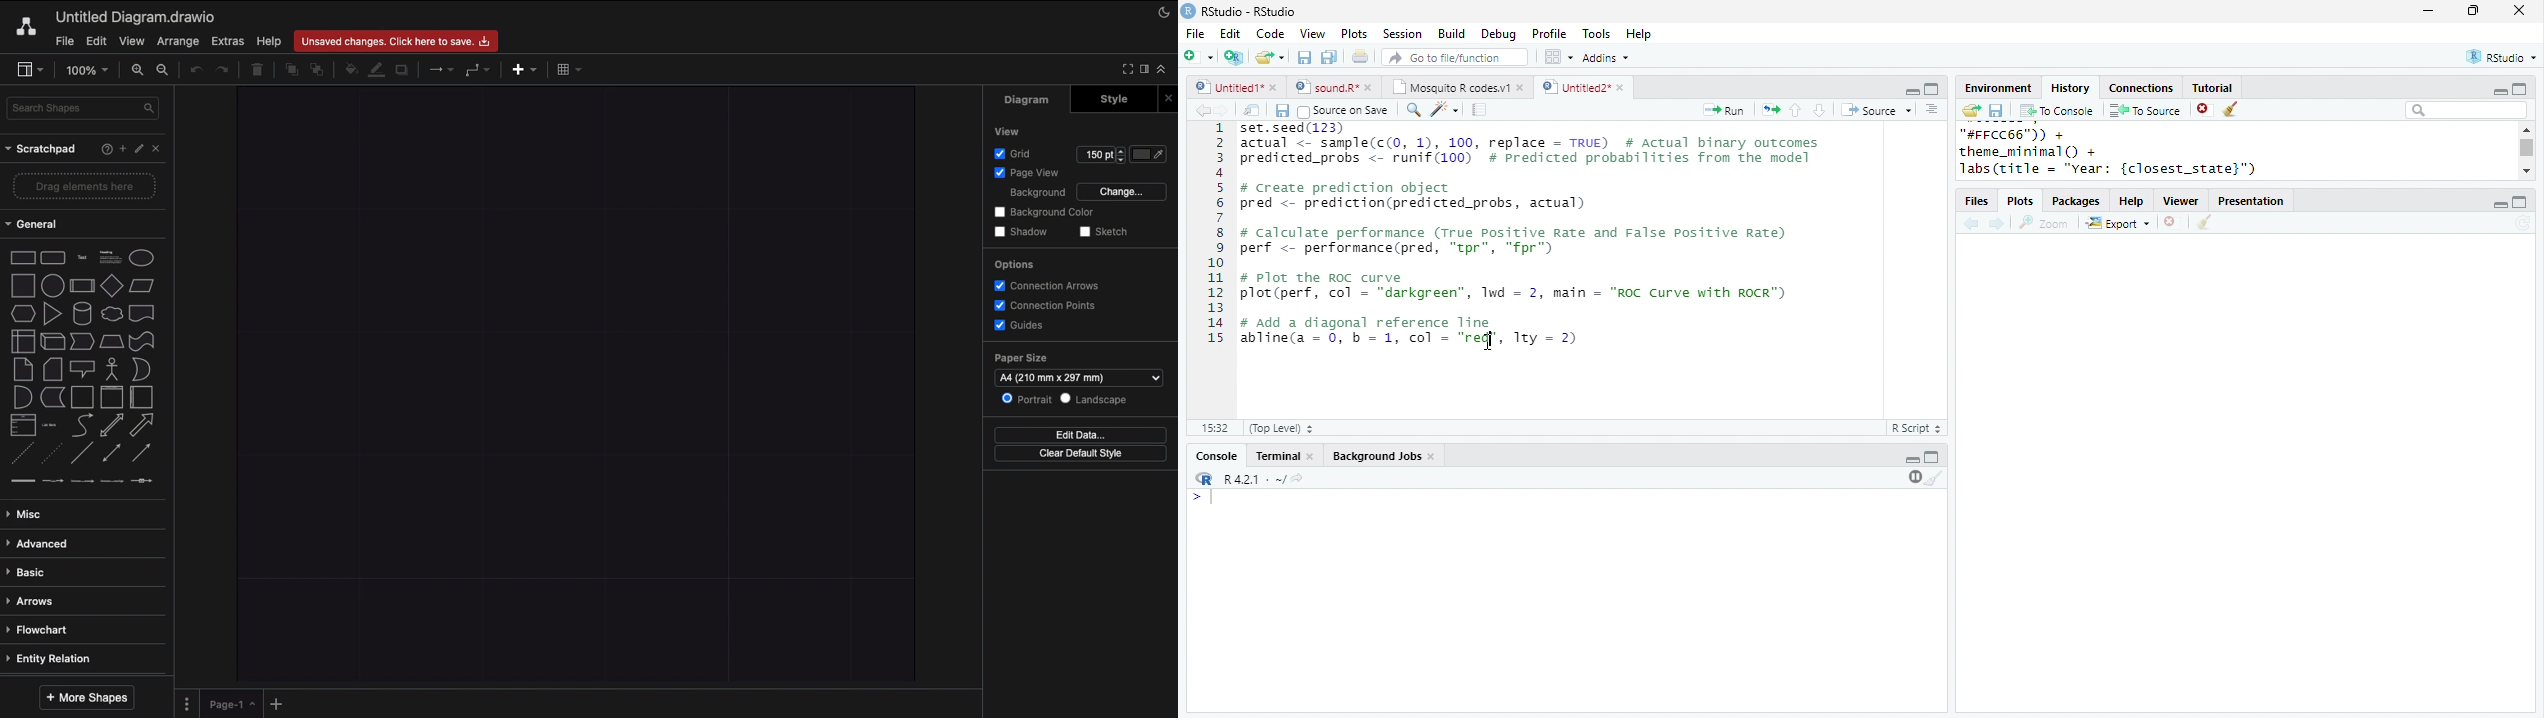 The image size is (2548, 728). What do you see at coordinates (1029, 400) in the screenshot?
I see `Portrait` at bounding box center [1029, 400].